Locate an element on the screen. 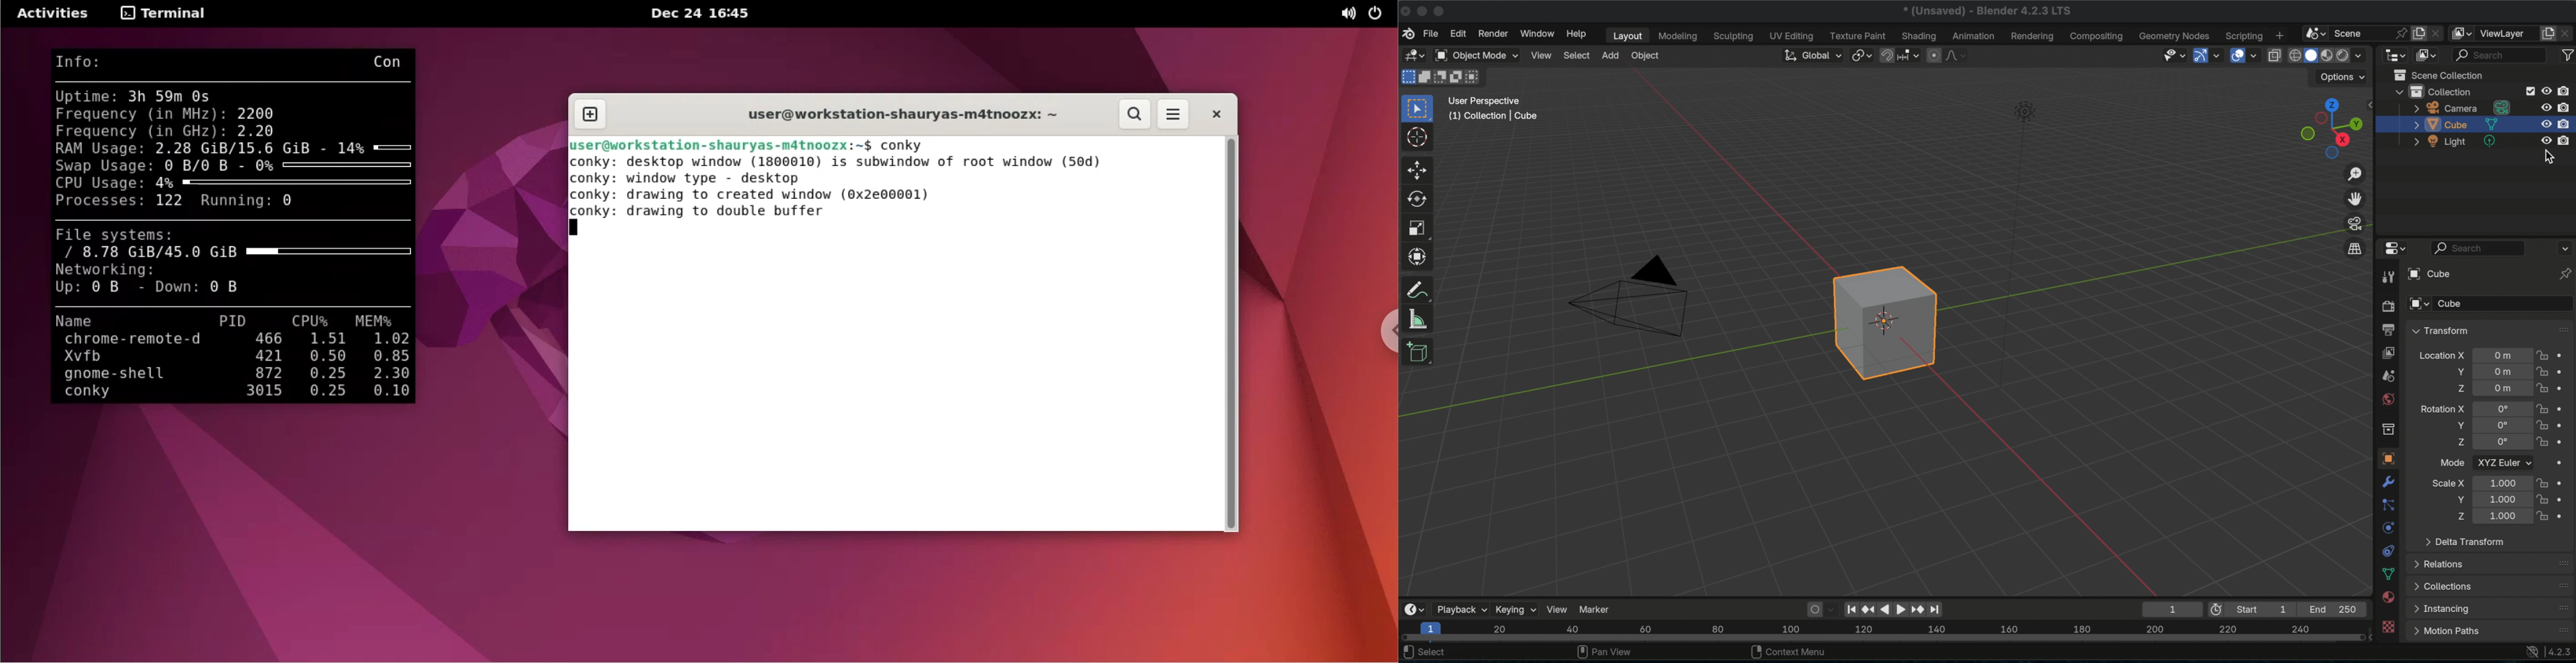 This screenshot has height=672, width=2576. drag handle is located at coordinates (2562, 562).